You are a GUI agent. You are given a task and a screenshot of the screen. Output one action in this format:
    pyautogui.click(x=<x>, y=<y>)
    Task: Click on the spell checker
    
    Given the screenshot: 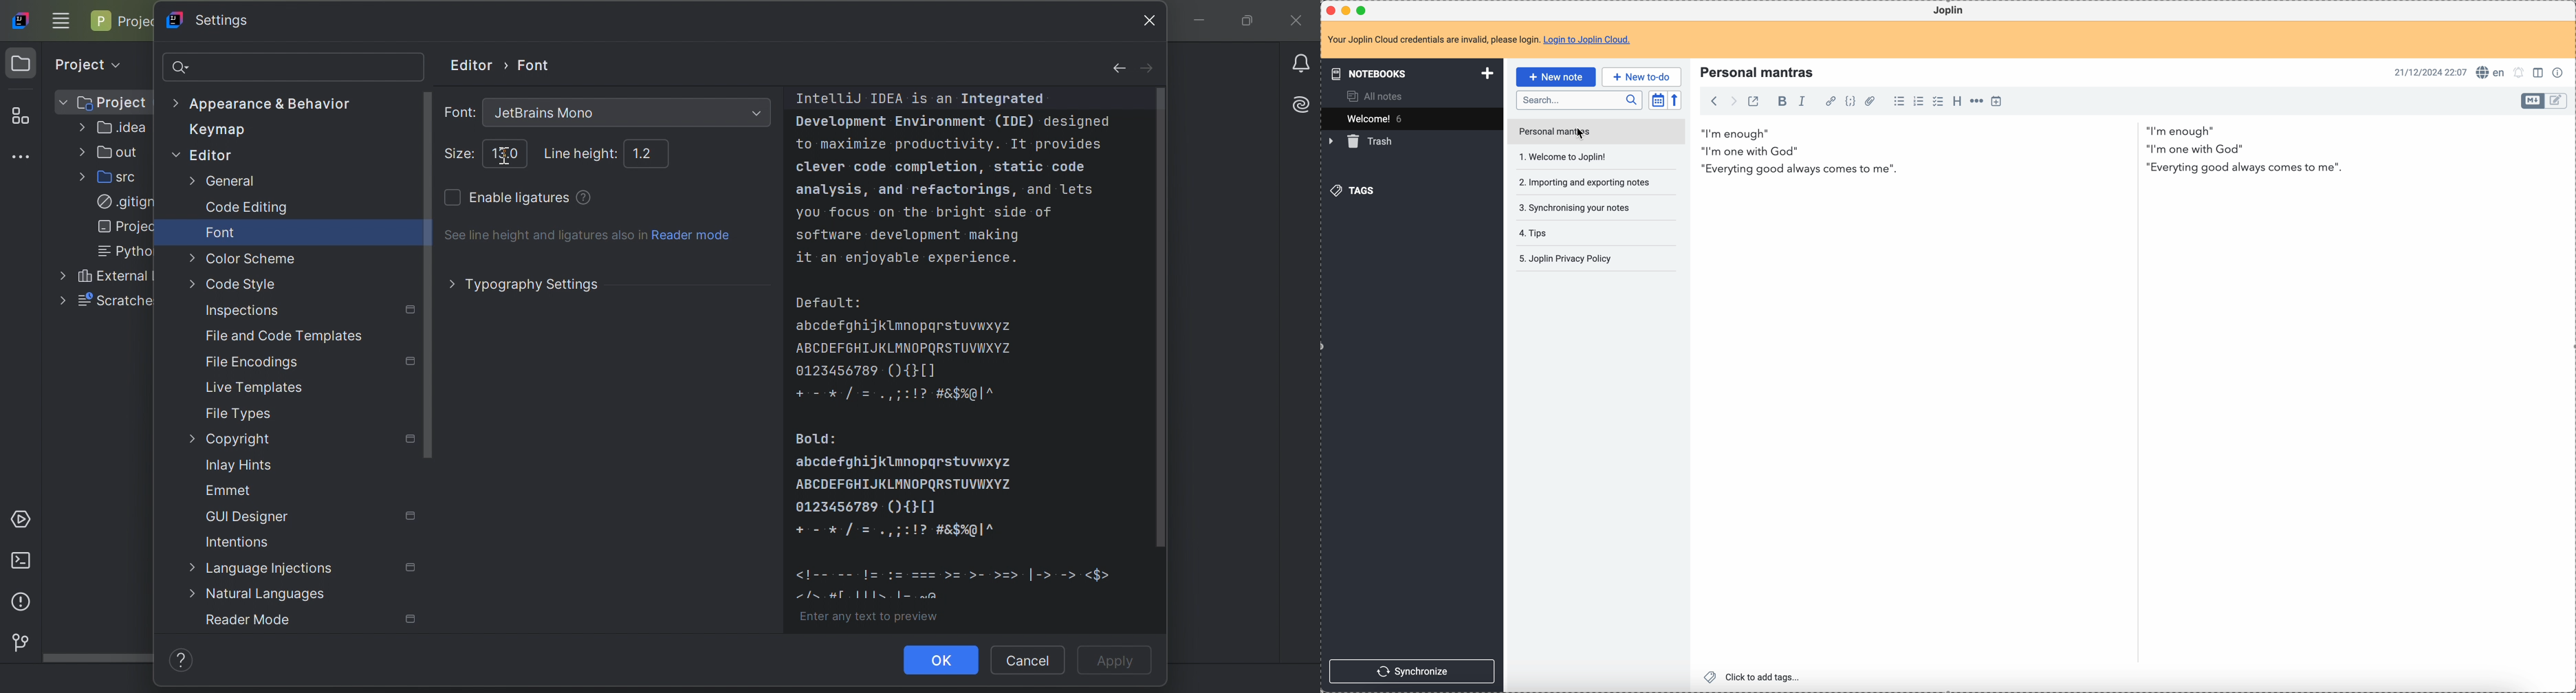 What is the action you would take?
    pyautogui.click(x=2491, y=72)
    